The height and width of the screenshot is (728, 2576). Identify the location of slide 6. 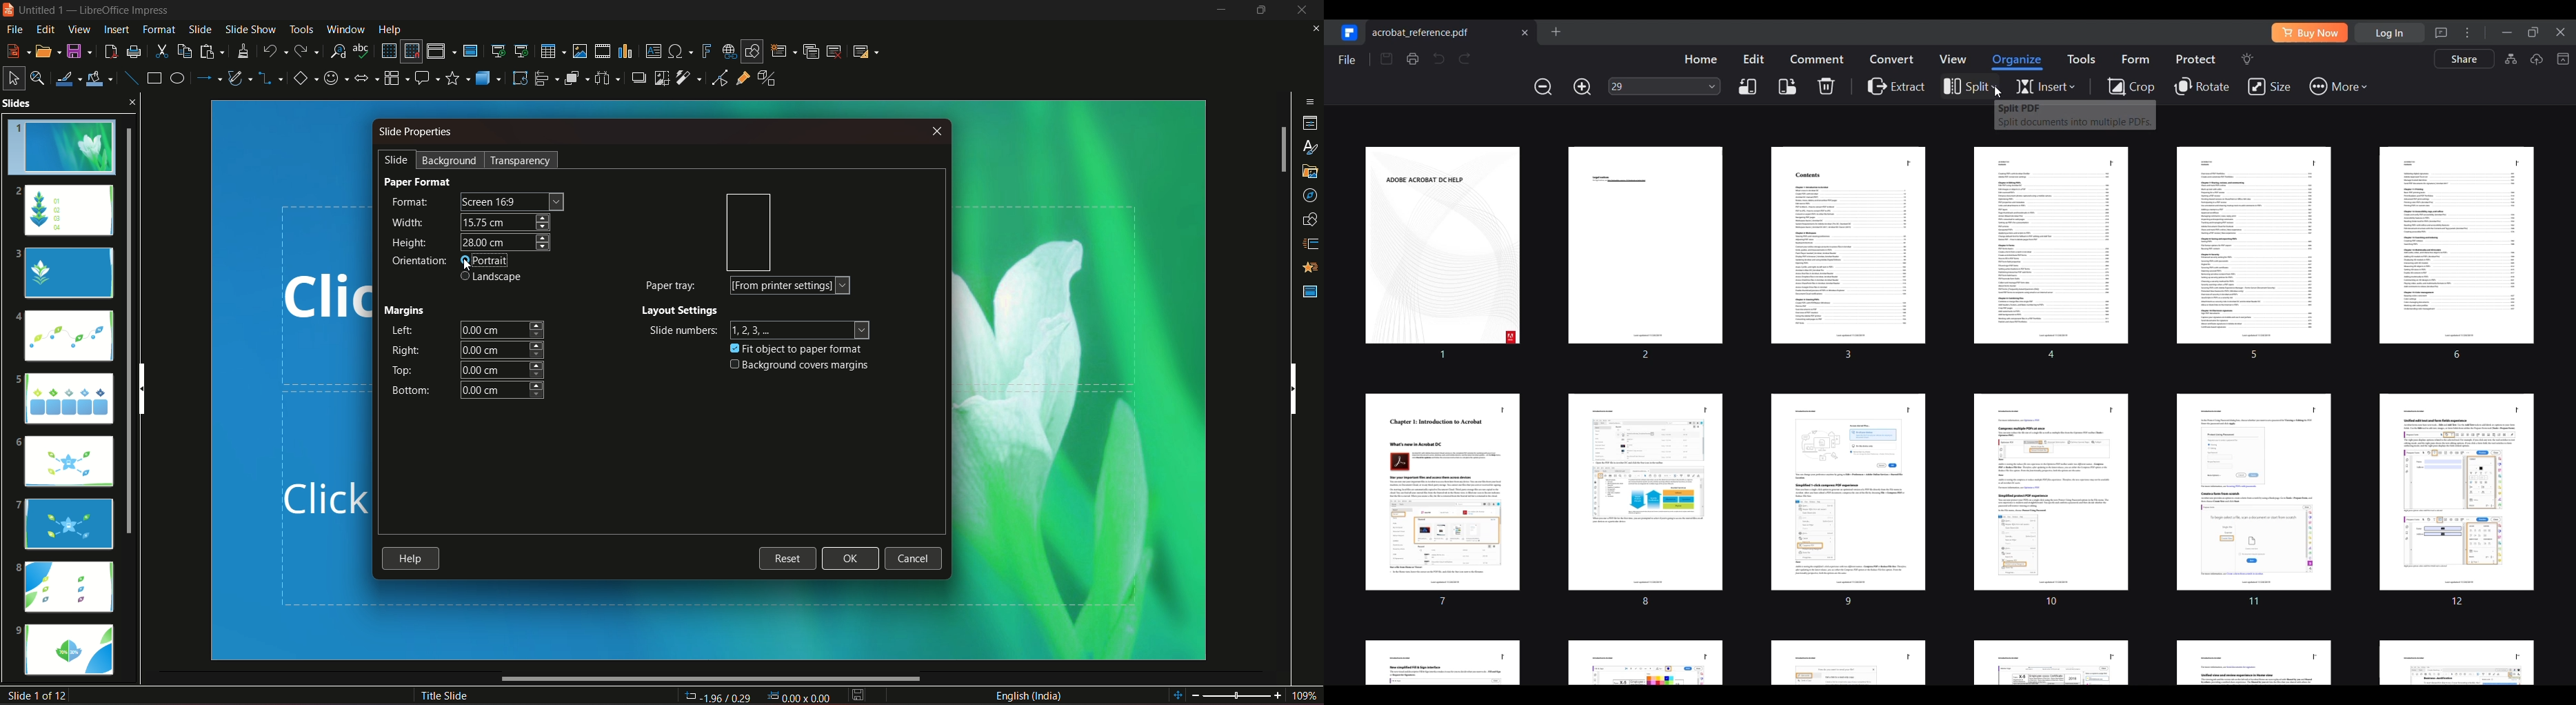
(69, 464).